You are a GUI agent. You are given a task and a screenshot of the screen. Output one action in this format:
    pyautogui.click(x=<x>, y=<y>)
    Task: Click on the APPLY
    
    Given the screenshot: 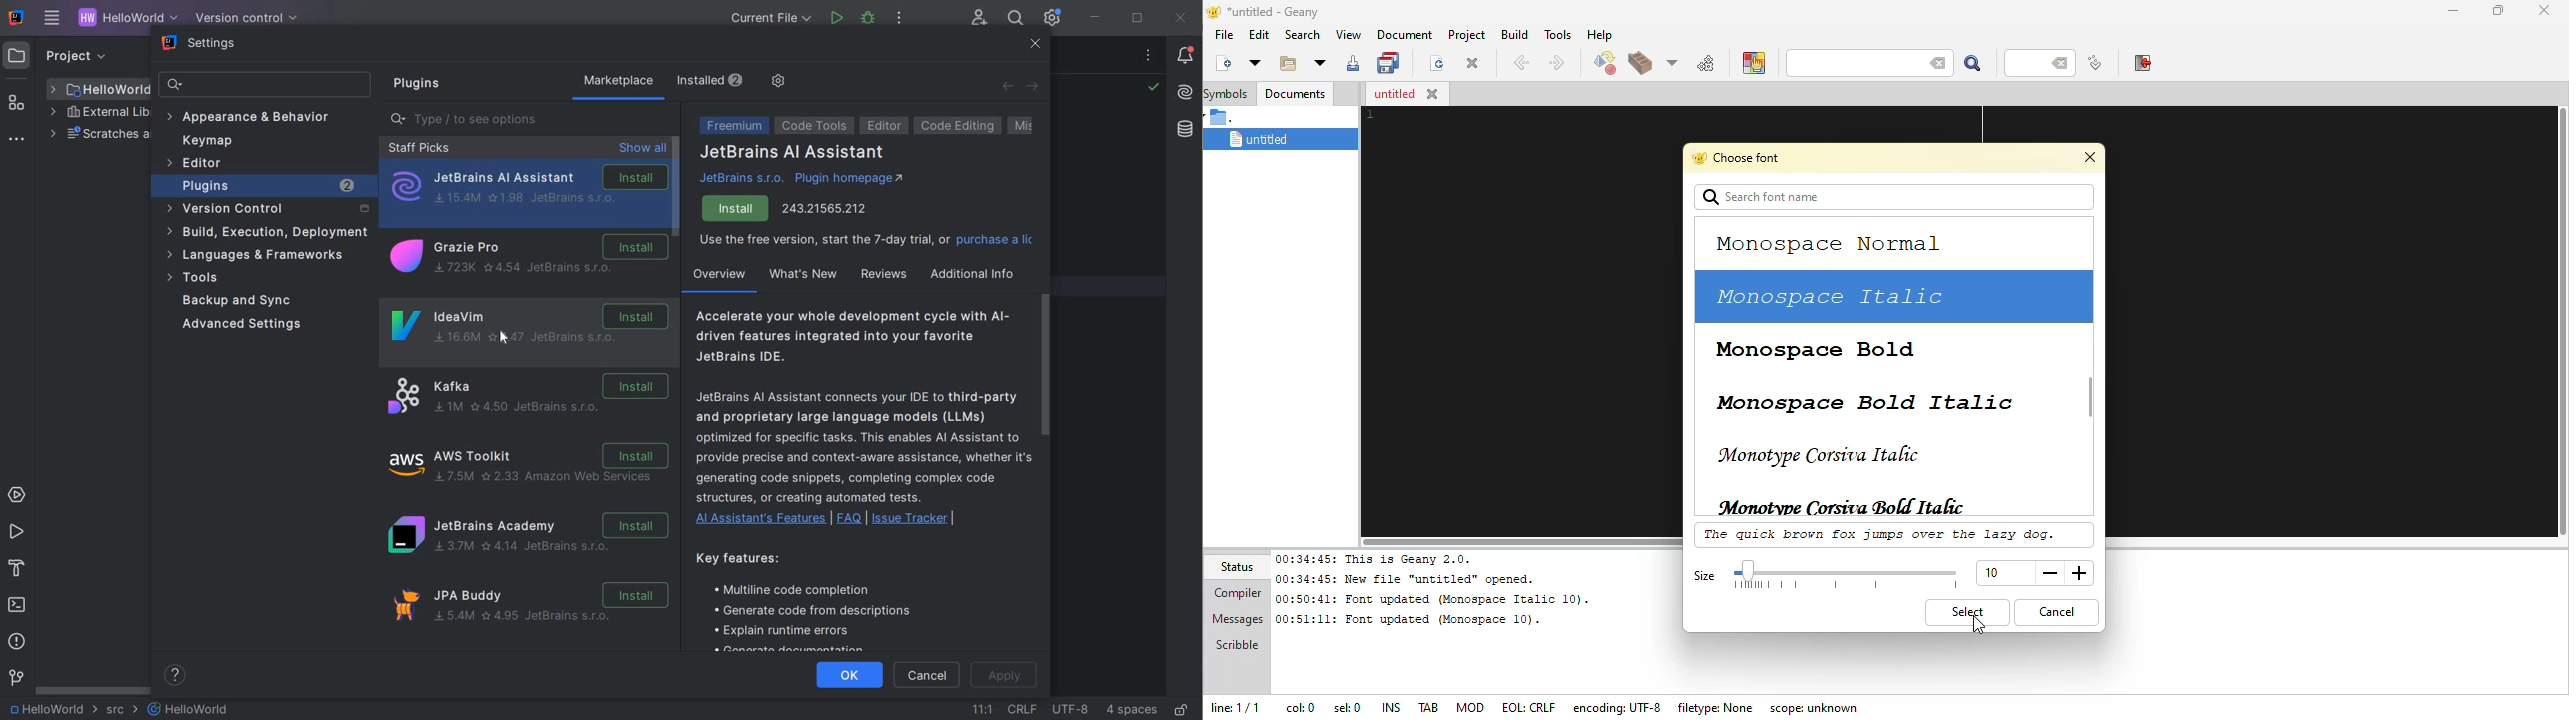 What is the action you would take?
    pyautogui.click(x=1005, y=675)
    